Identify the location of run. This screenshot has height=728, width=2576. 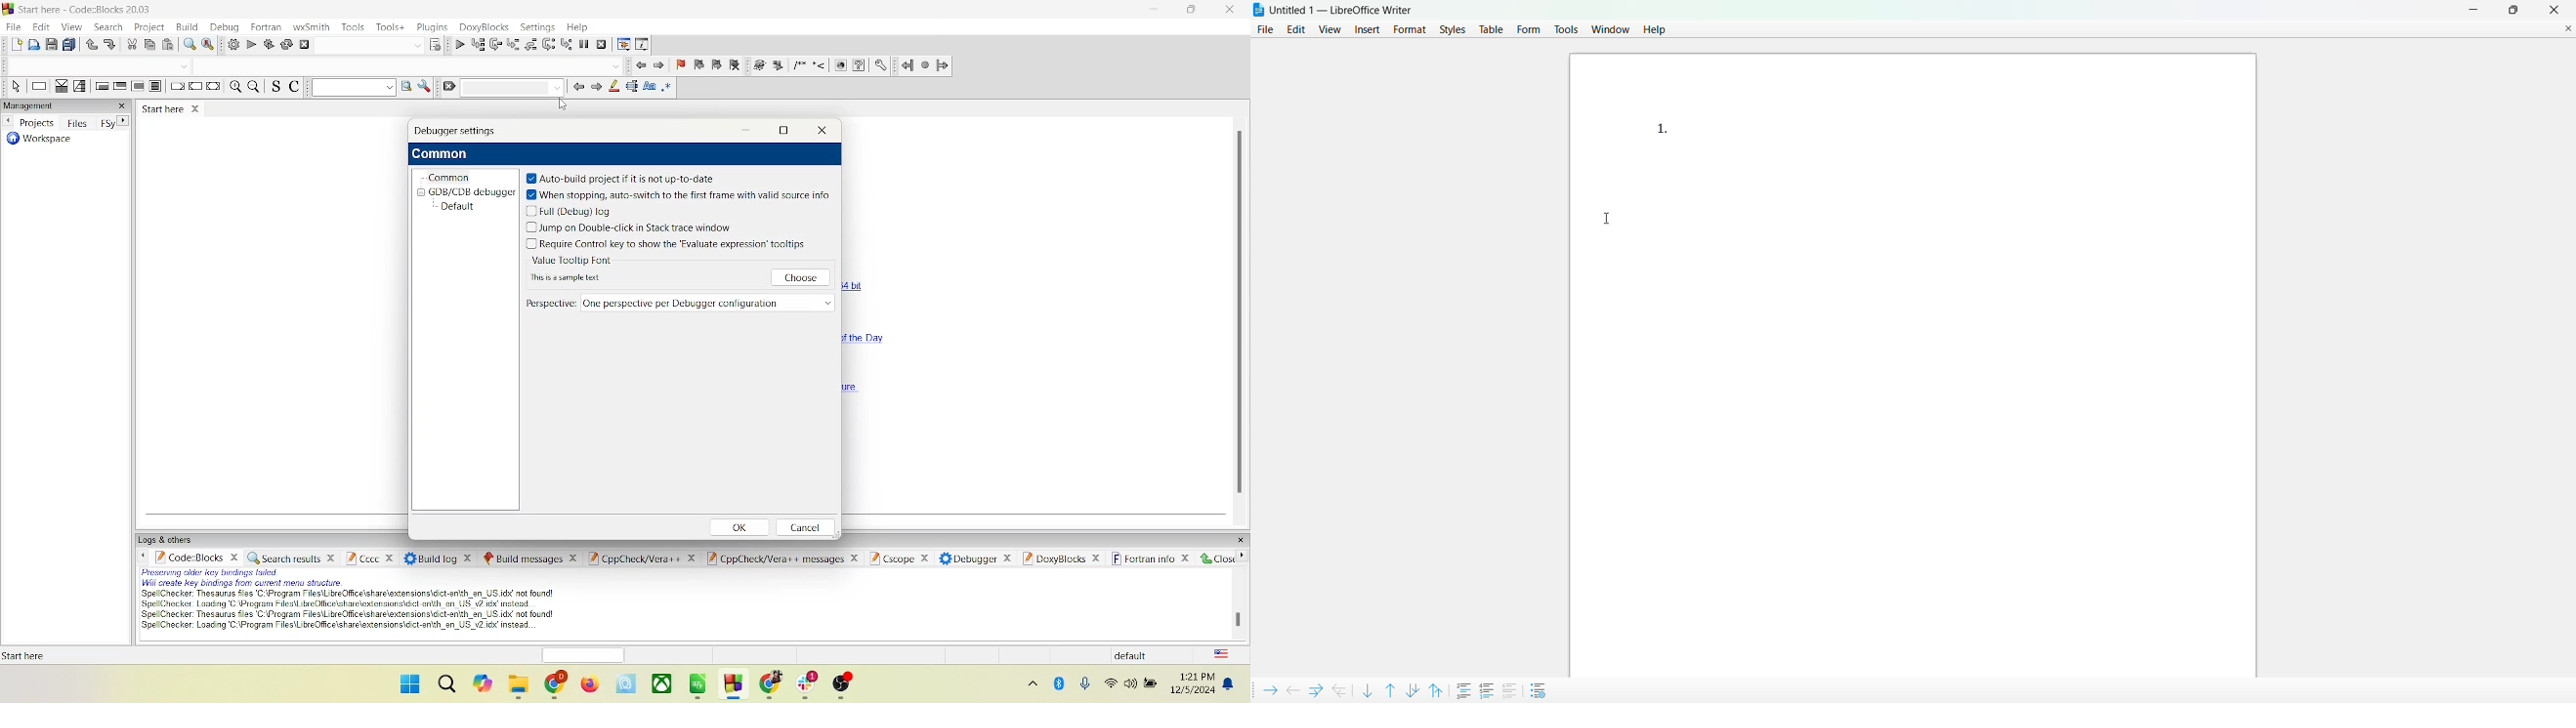
(250, 44).